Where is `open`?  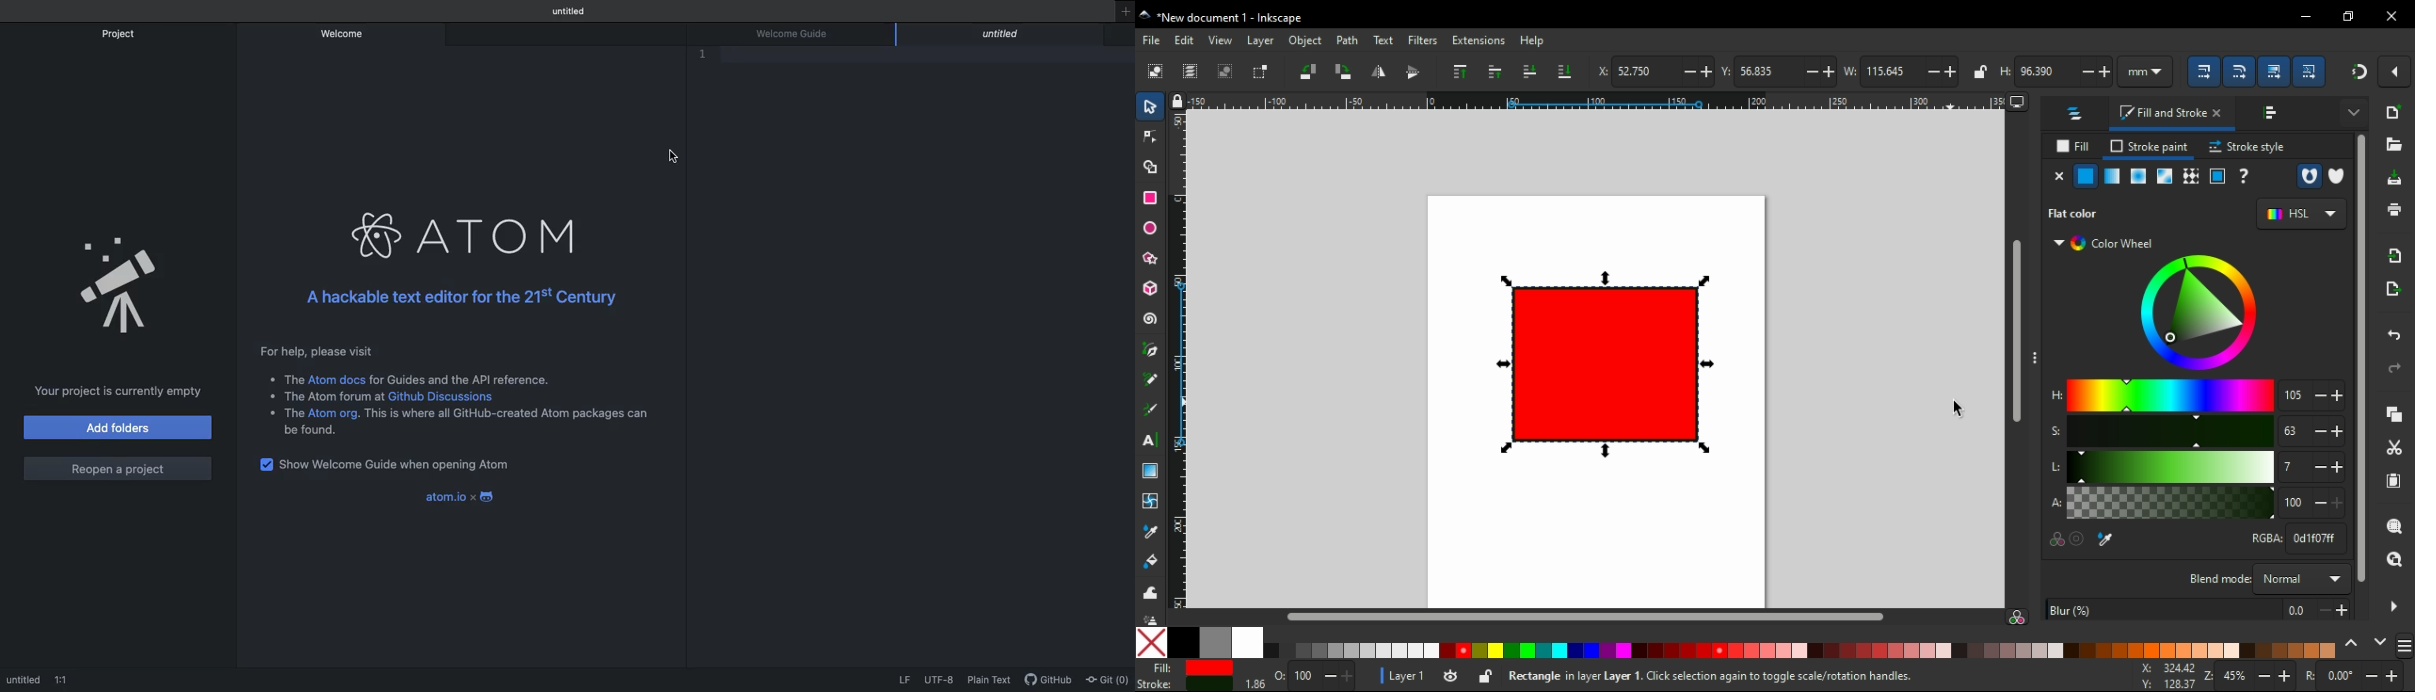 open is located at coordinates (2394, 146).